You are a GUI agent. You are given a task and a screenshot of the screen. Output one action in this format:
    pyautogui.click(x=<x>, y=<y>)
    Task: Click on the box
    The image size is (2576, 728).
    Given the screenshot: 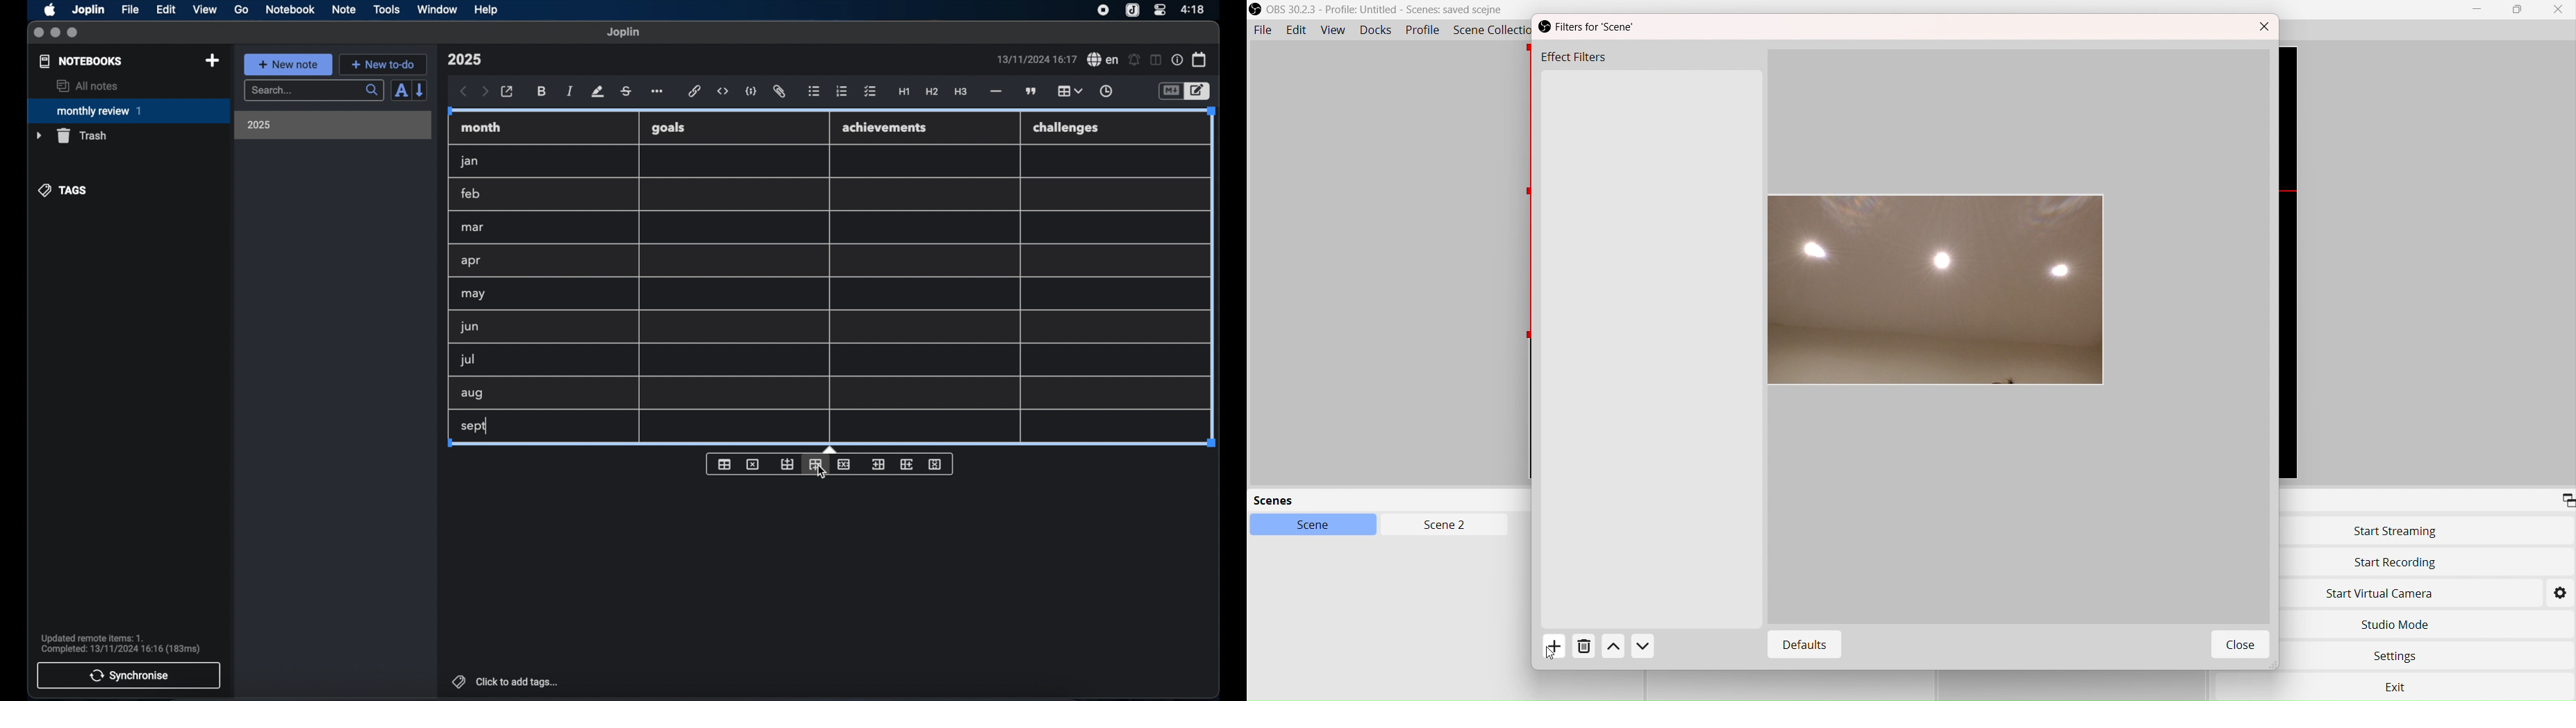 What is the action you would take?
    pyautogui.click(x=2520, y=10)
    